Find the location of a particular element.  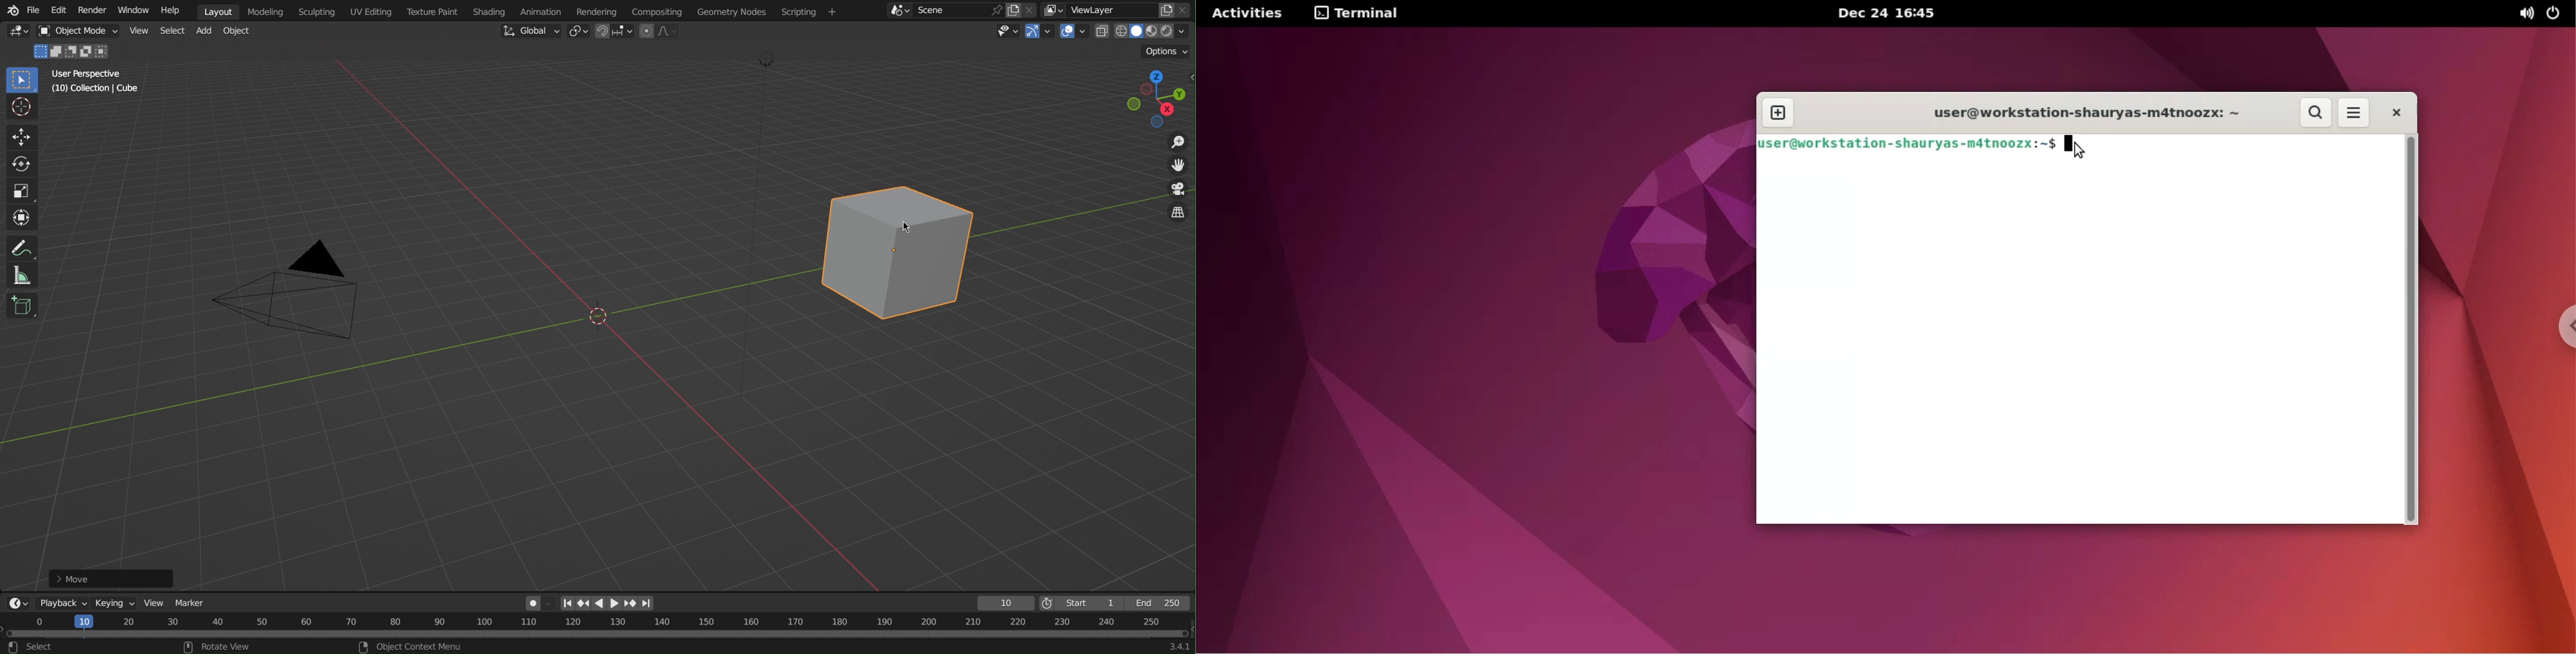

More layer is located at coordinates (1054, 11).